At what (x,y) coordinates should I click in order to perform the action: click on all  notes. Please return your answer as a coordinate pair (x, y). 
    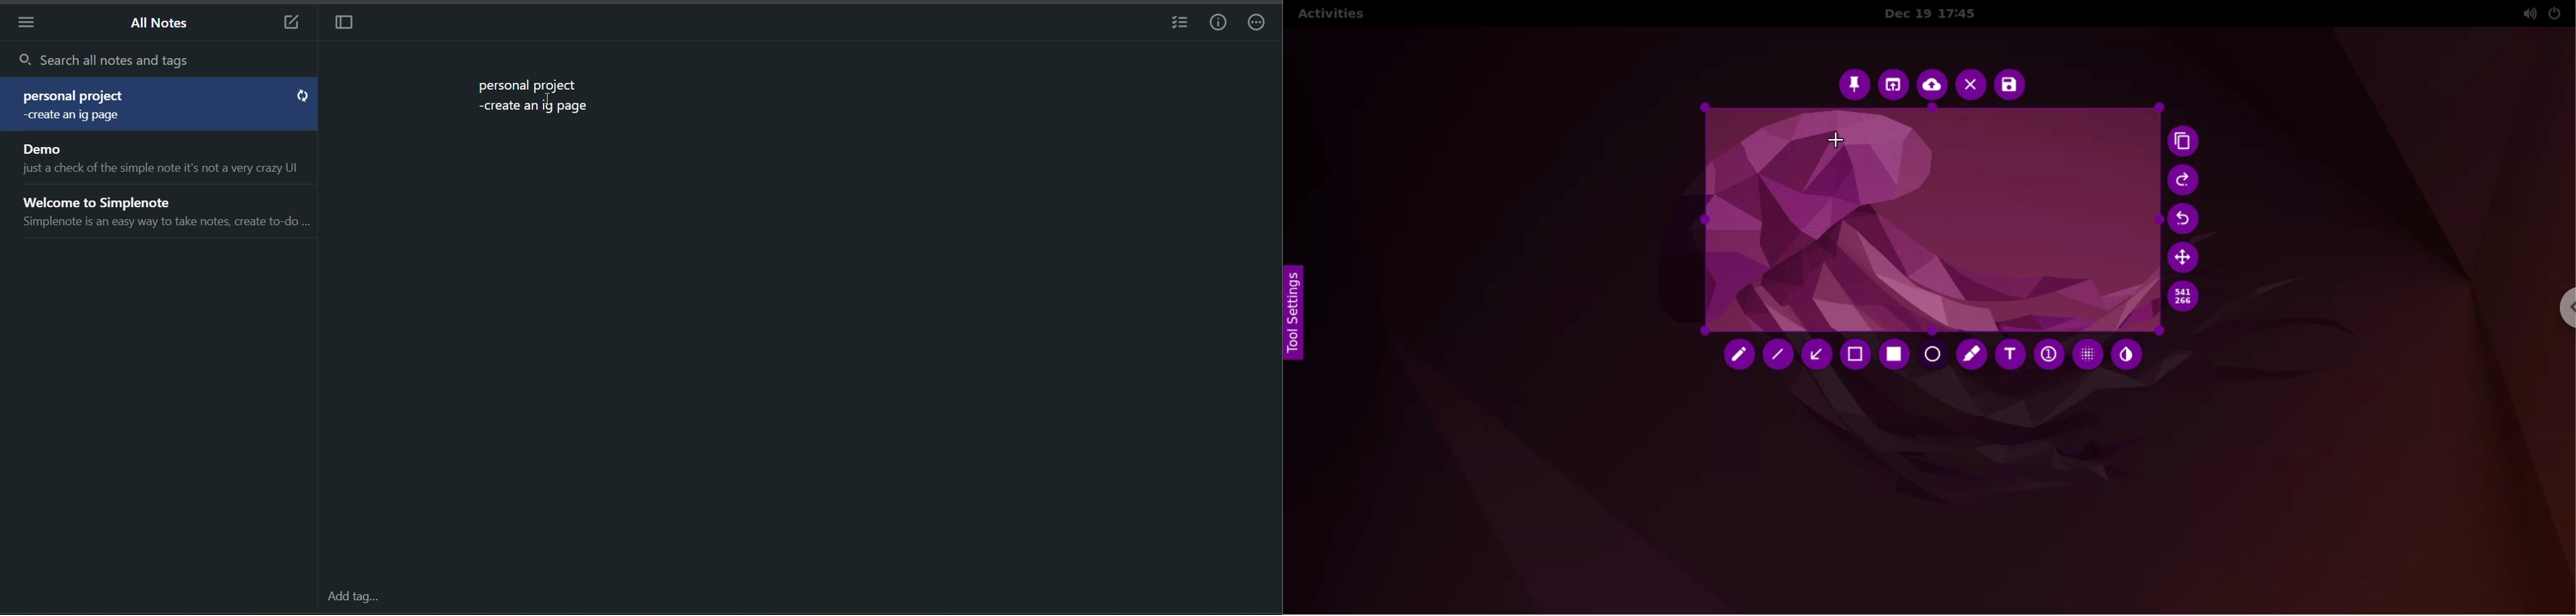
    Looking at the image, I should click on (160, 189).